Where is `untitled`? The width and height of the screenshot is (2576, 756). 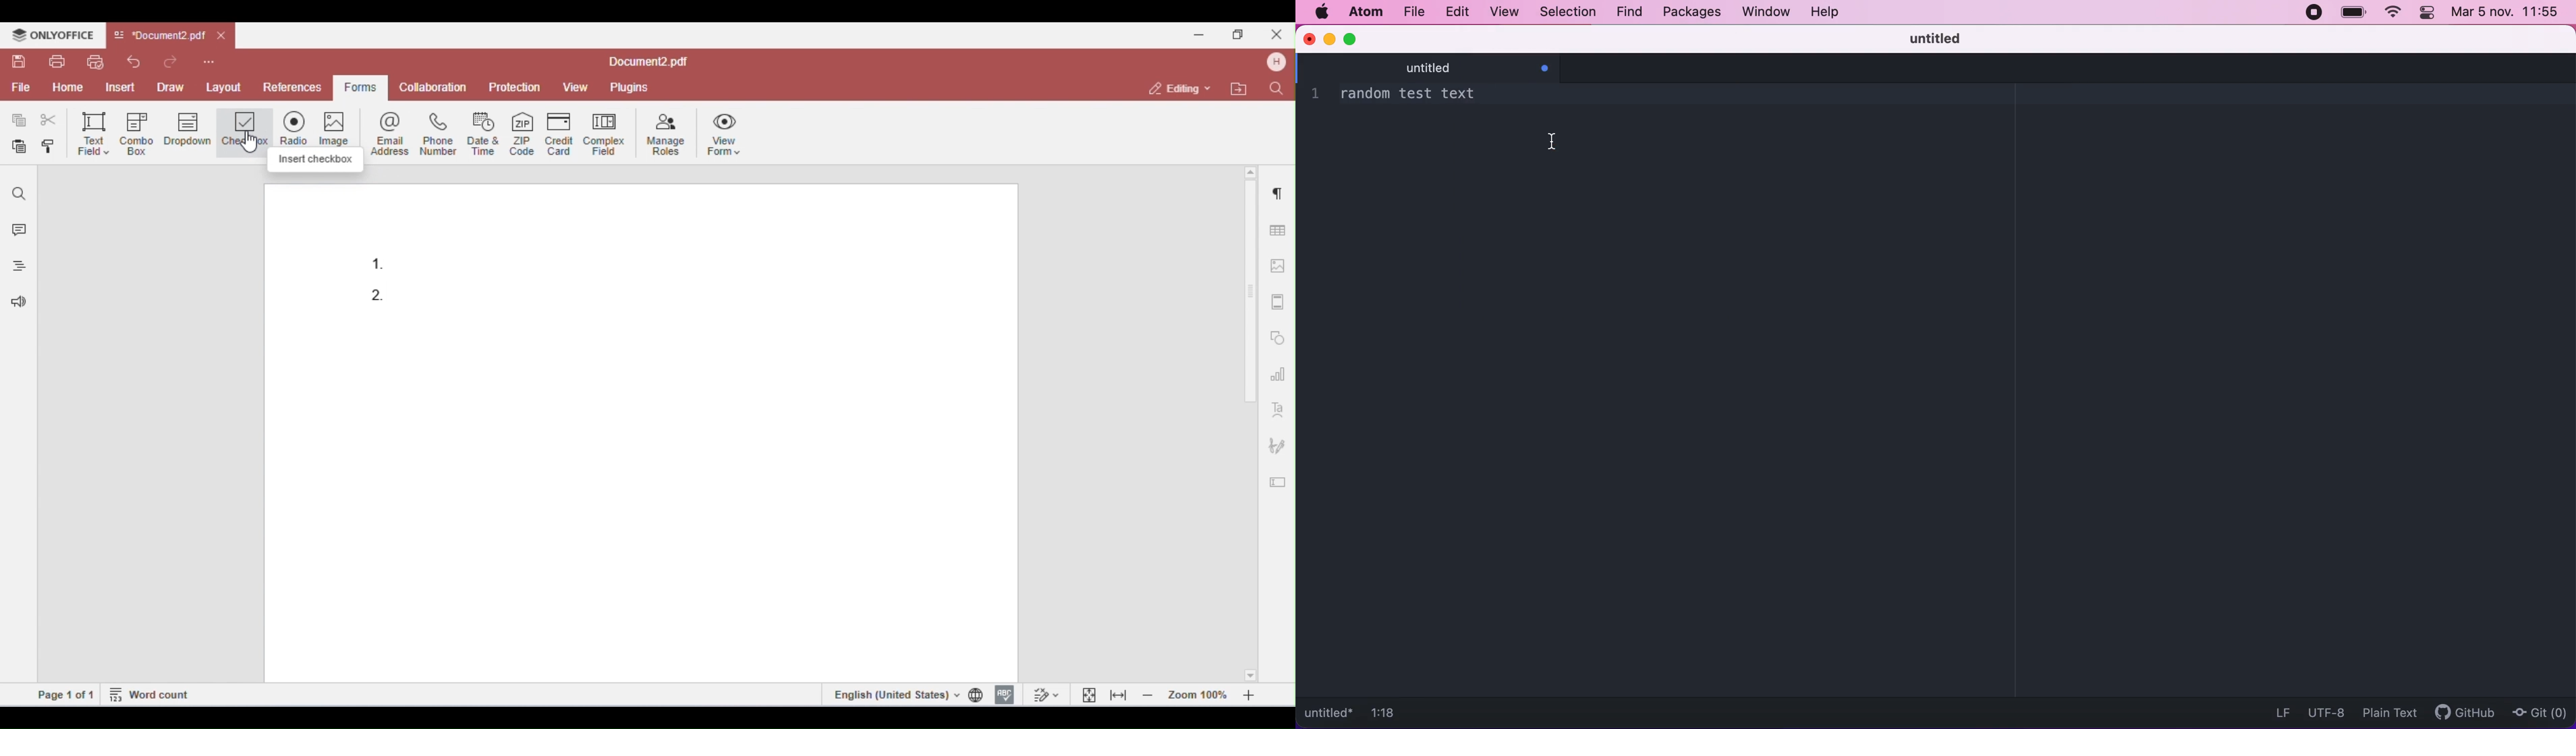 untitled is located at coordinates (1931, 37).